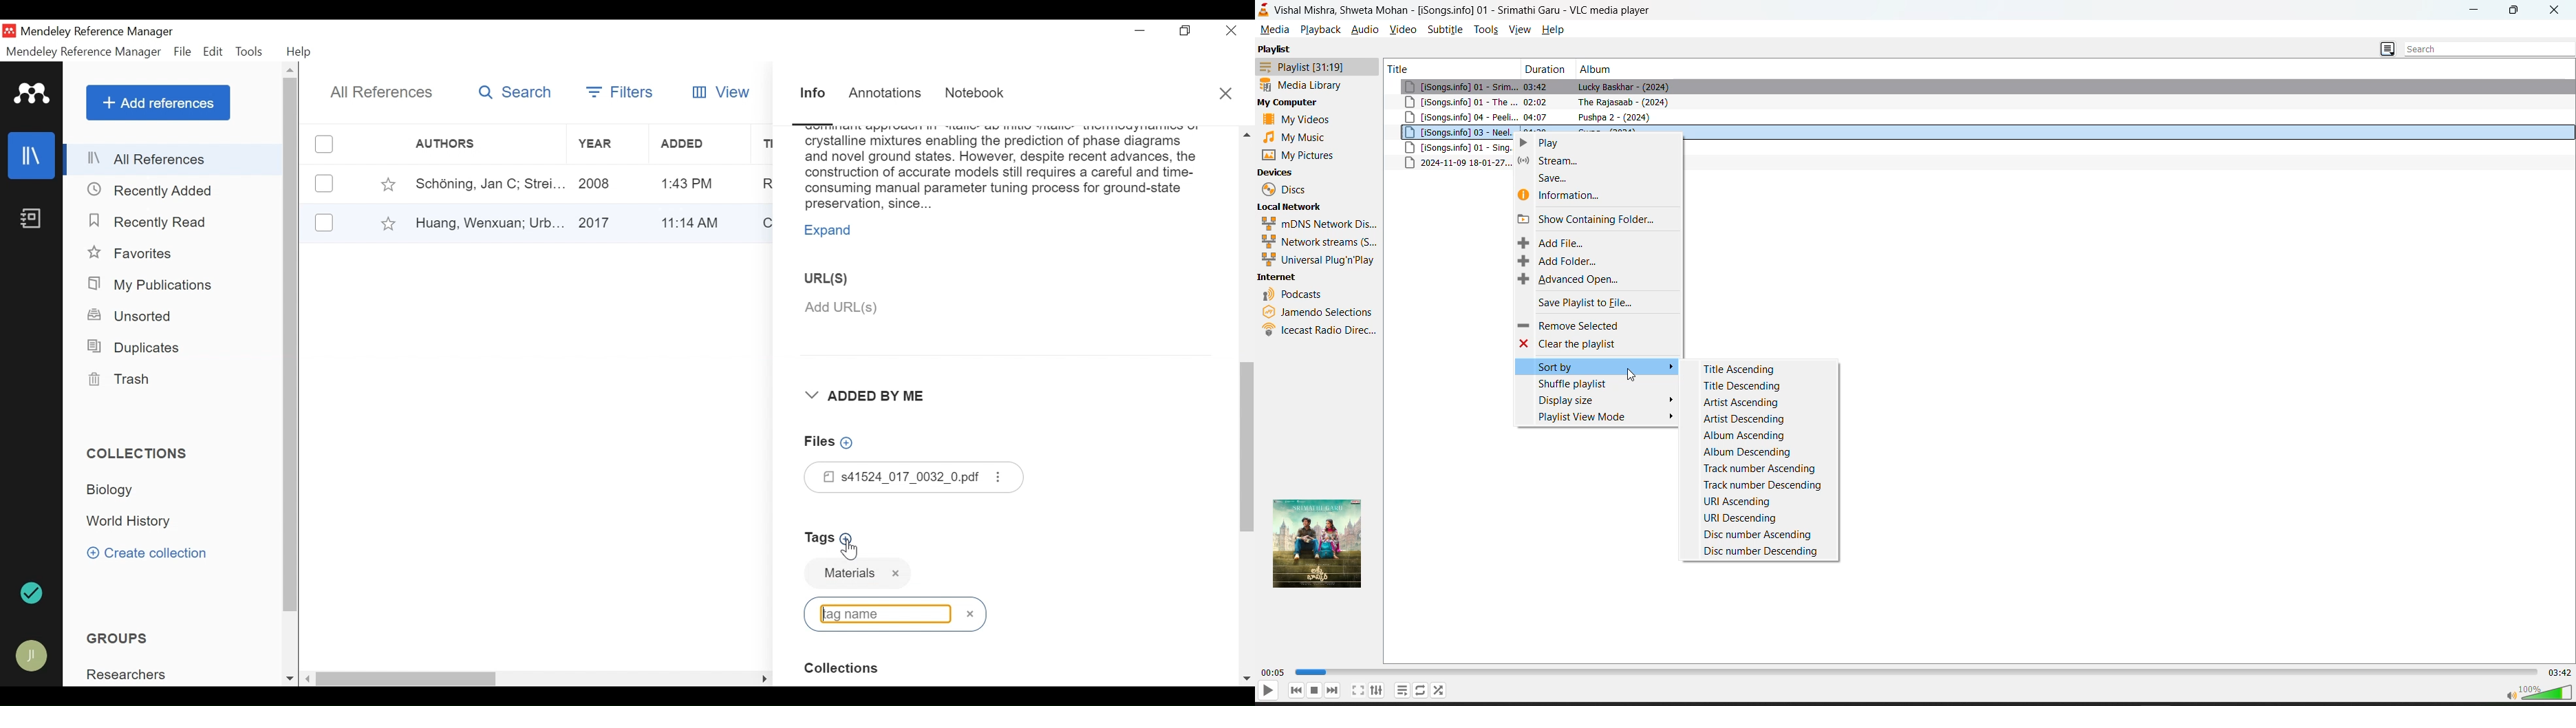 This screenshot has width=2576, height=728. I want to click on help, so click(1553, 28).